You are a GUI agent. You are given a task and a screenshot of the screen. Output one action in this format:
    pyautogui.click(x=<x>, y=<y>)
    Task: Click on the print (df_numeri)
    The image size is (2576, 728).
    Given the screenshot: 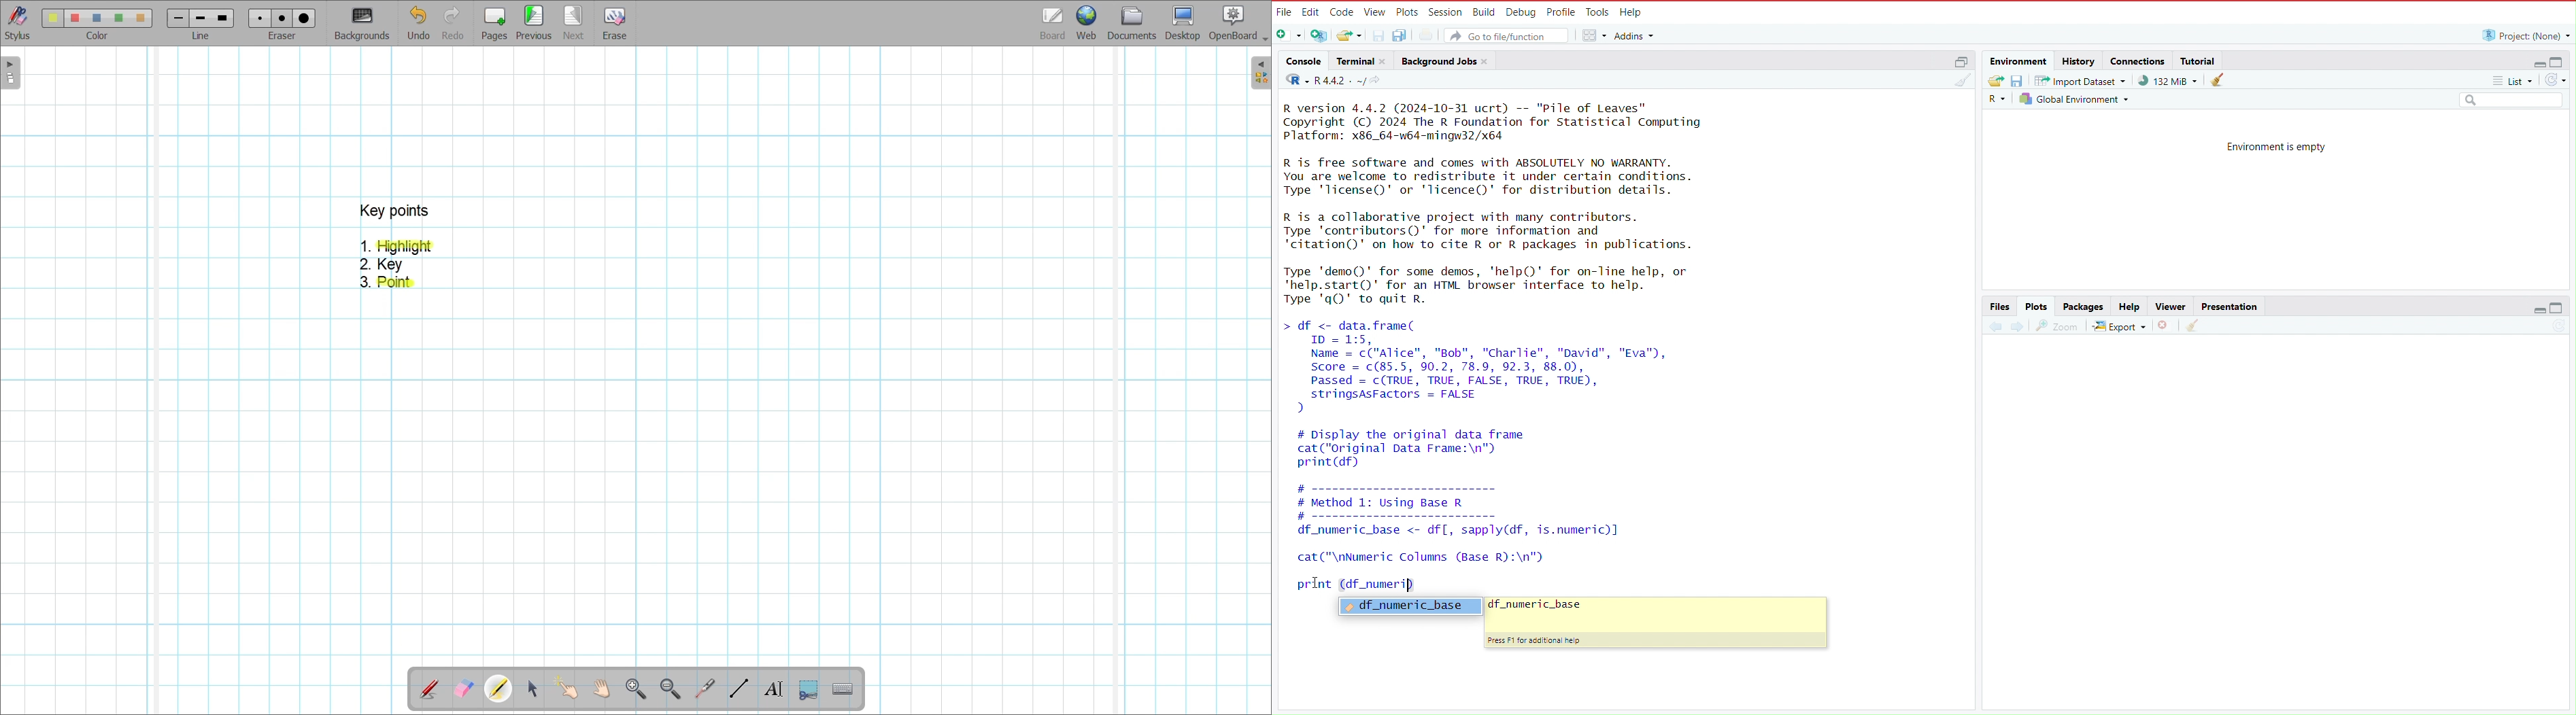 What is the action you would take?
    pyautogui.click(x=1351, y=583)
    